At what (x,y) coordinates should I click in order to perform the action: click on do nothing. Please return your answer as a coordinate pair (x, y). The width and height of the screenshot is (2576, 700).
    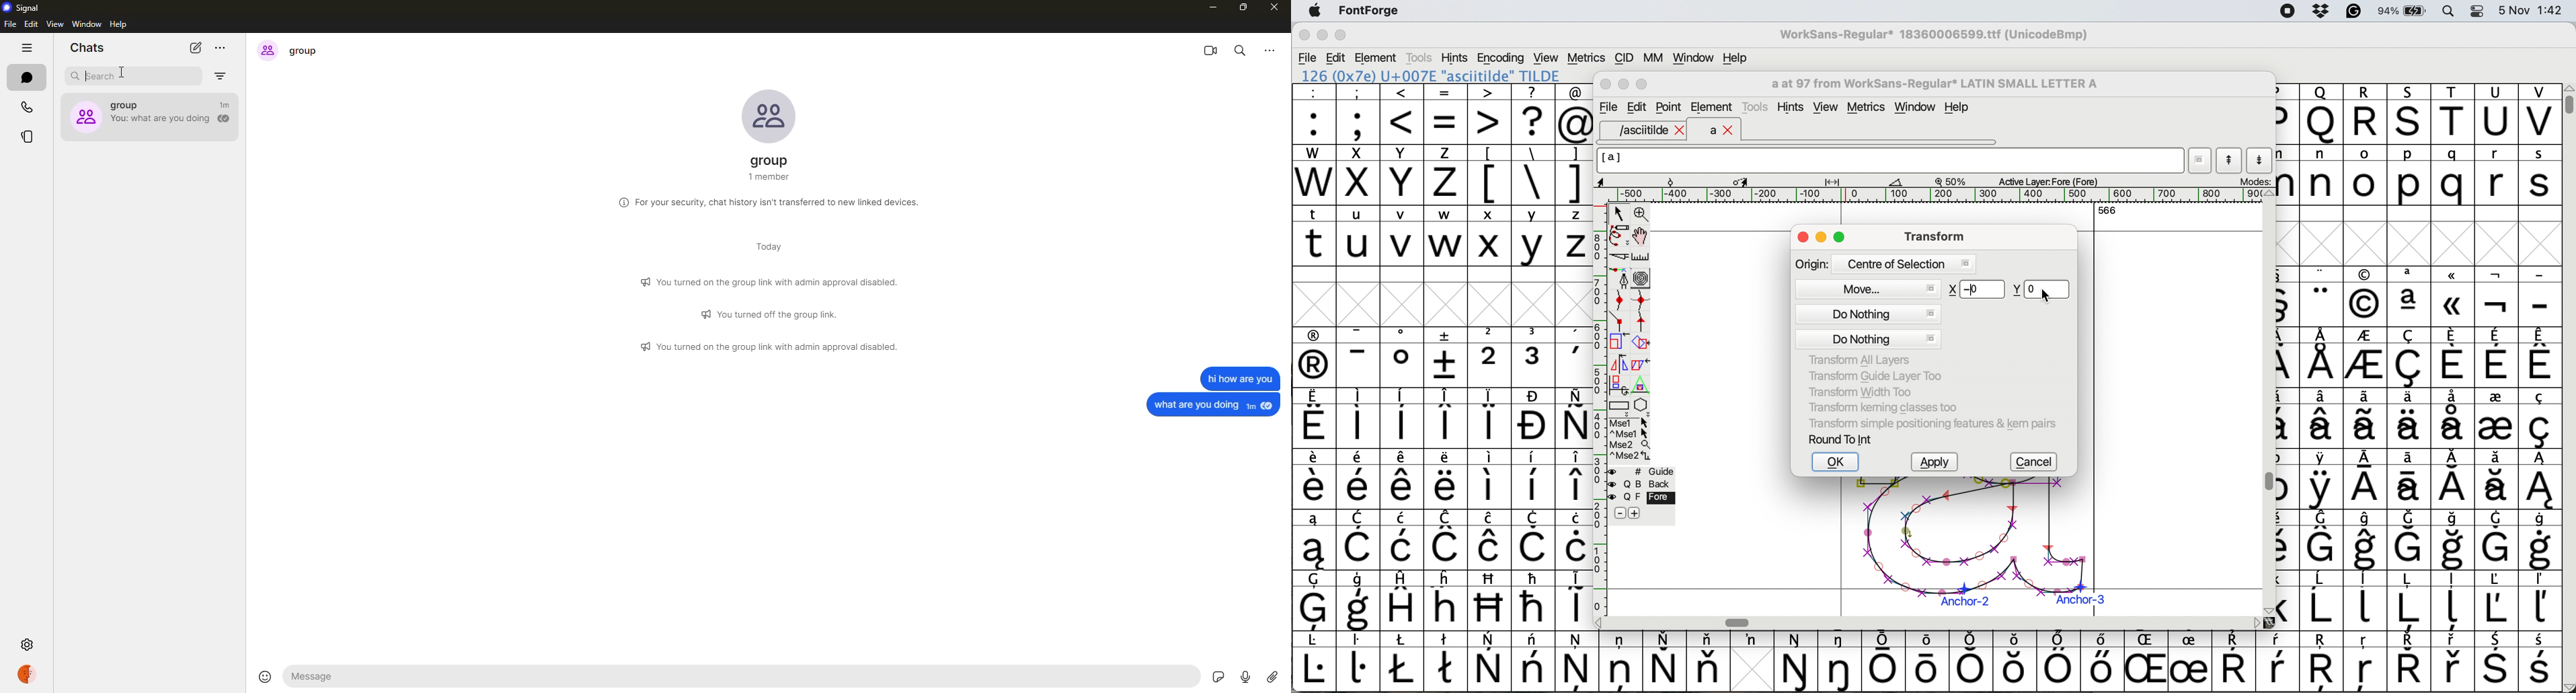
    Looking at the image, I should click on (1869, 327).